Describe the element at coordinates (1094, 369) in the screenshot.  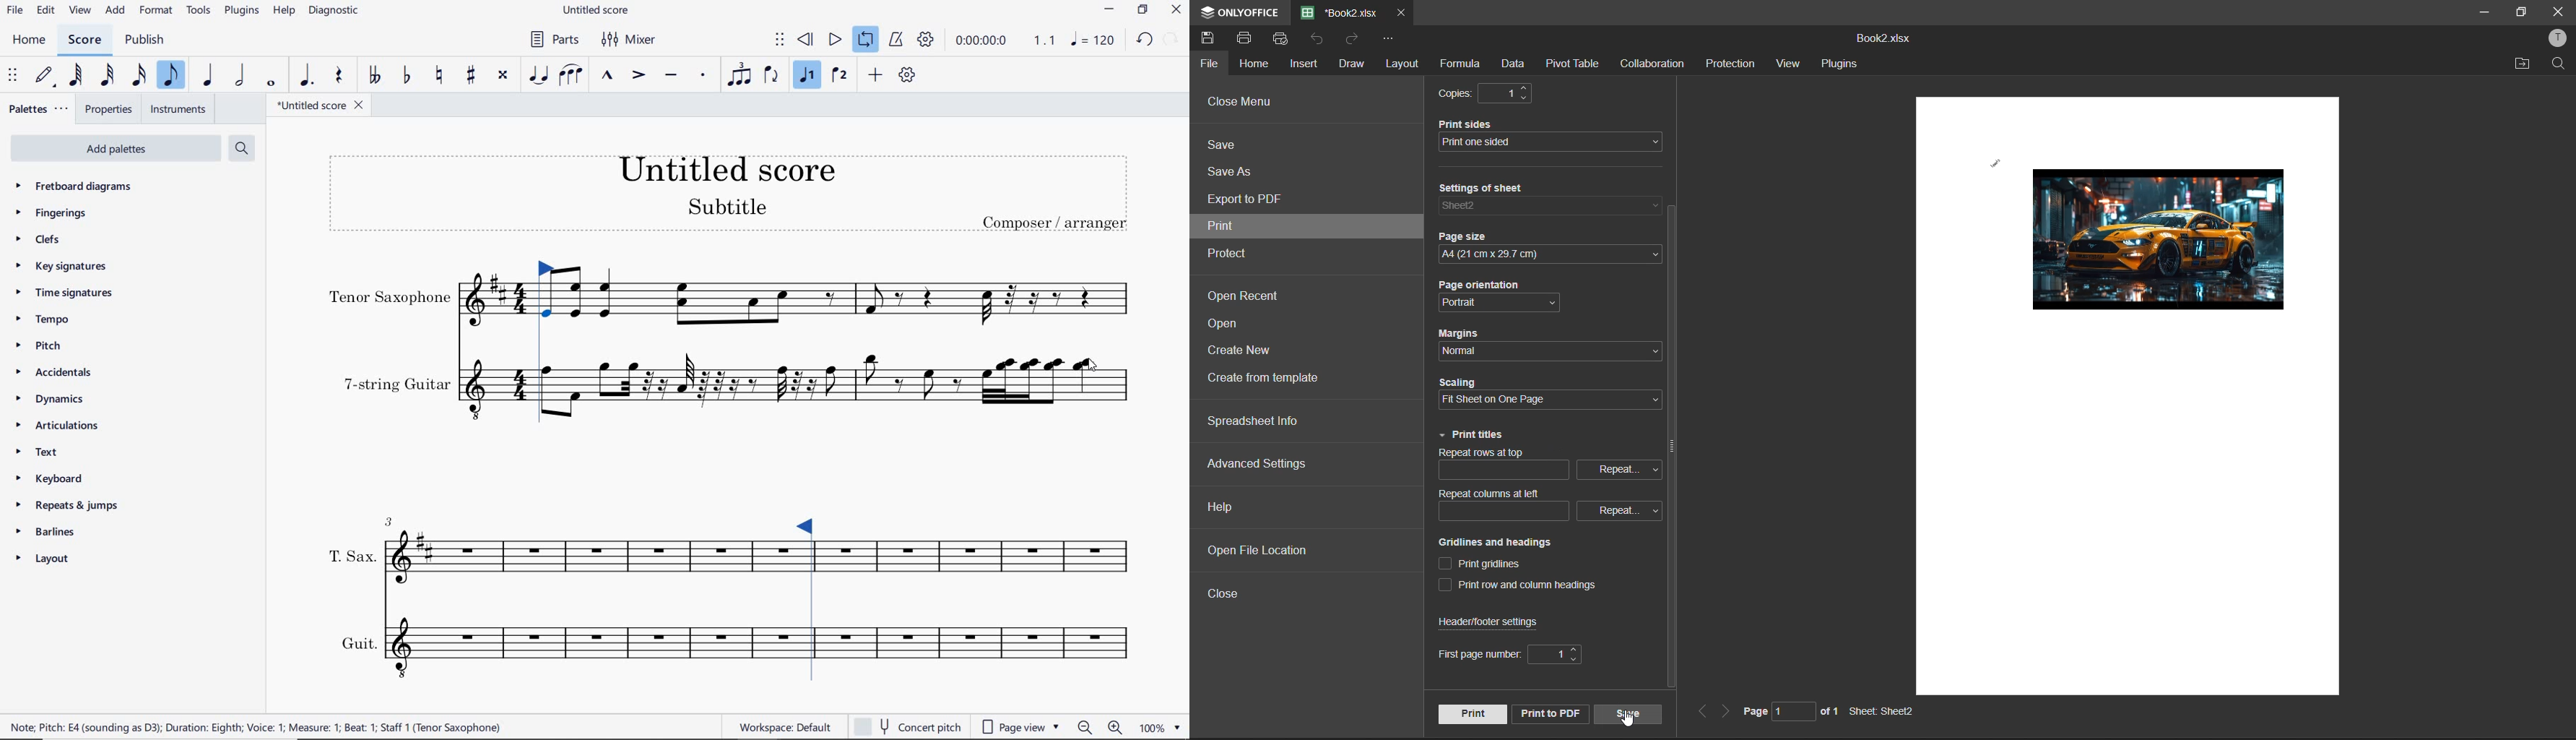
I see `cursor` at that location.